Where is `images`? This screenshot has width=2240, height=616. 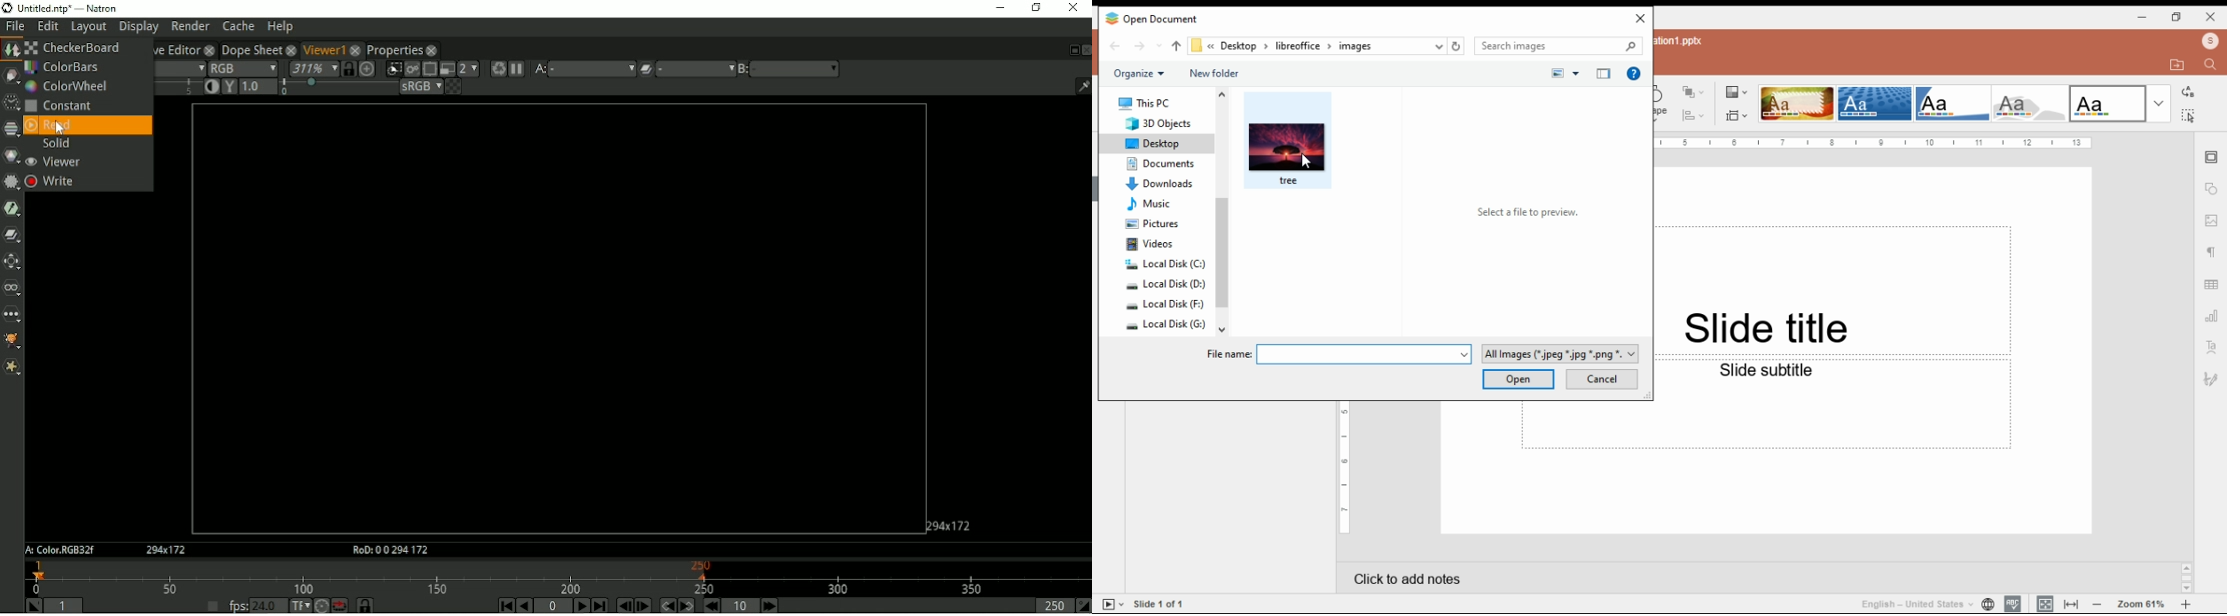 images is located at coordinates (1355, 47).